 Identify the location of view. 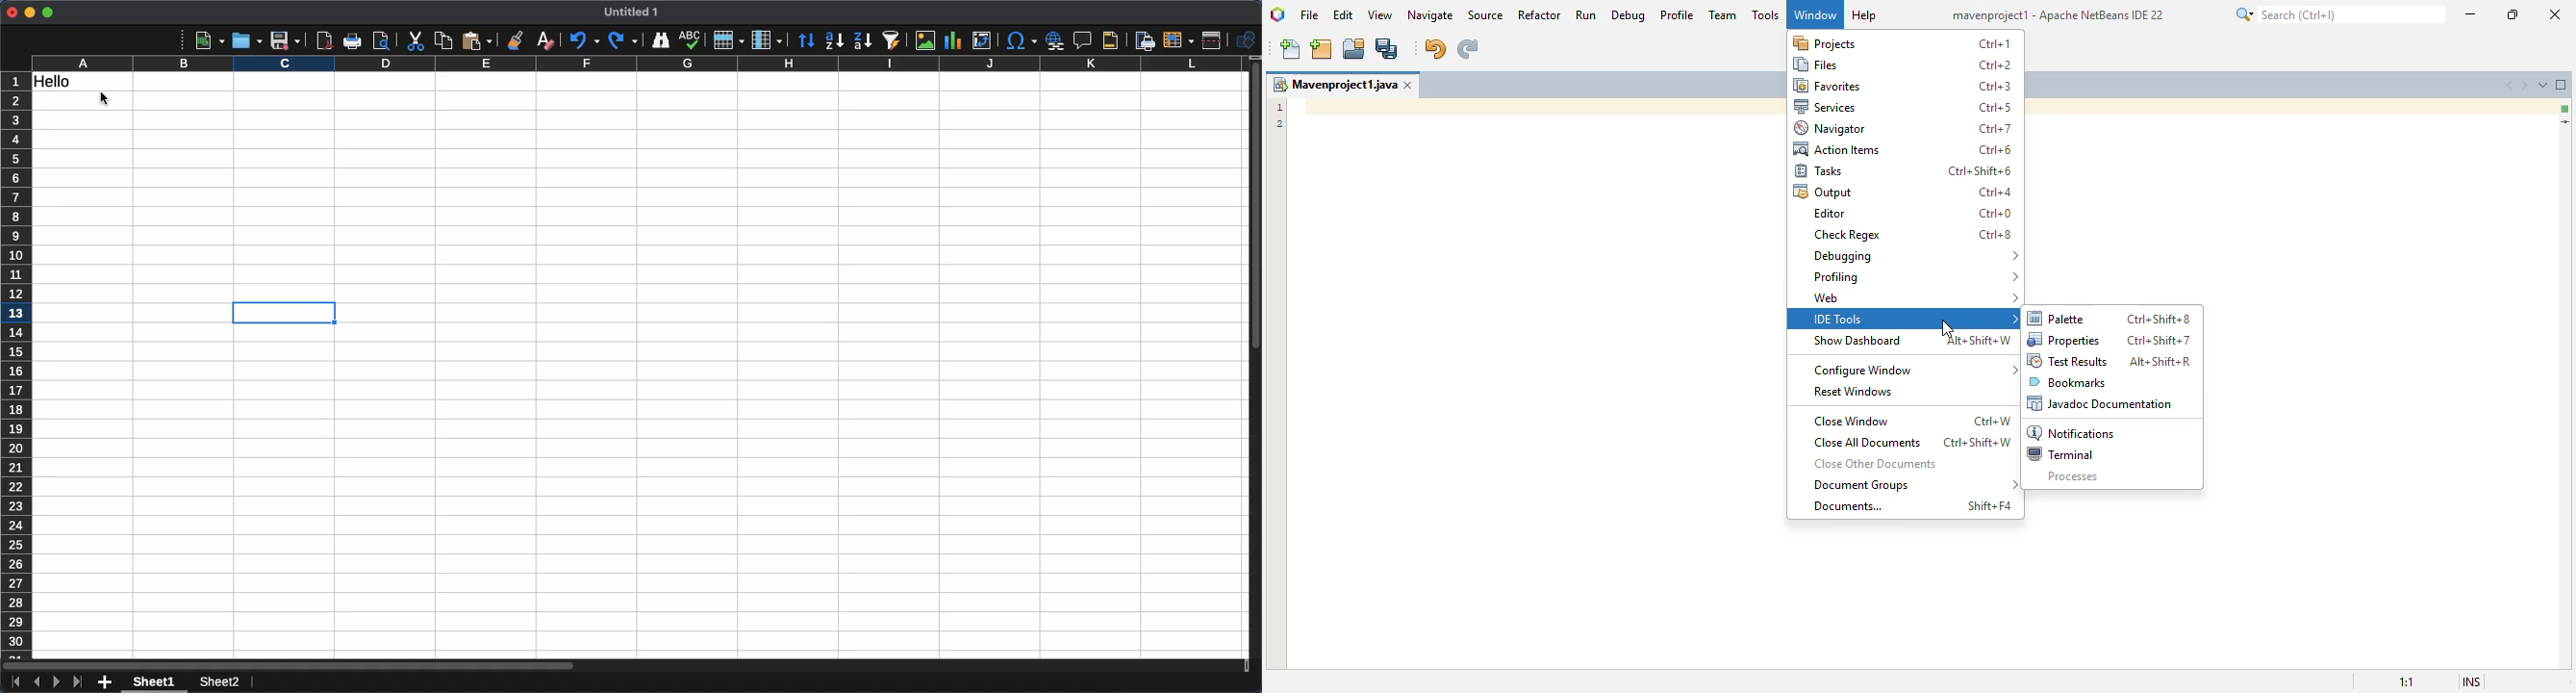
(1381, 14).